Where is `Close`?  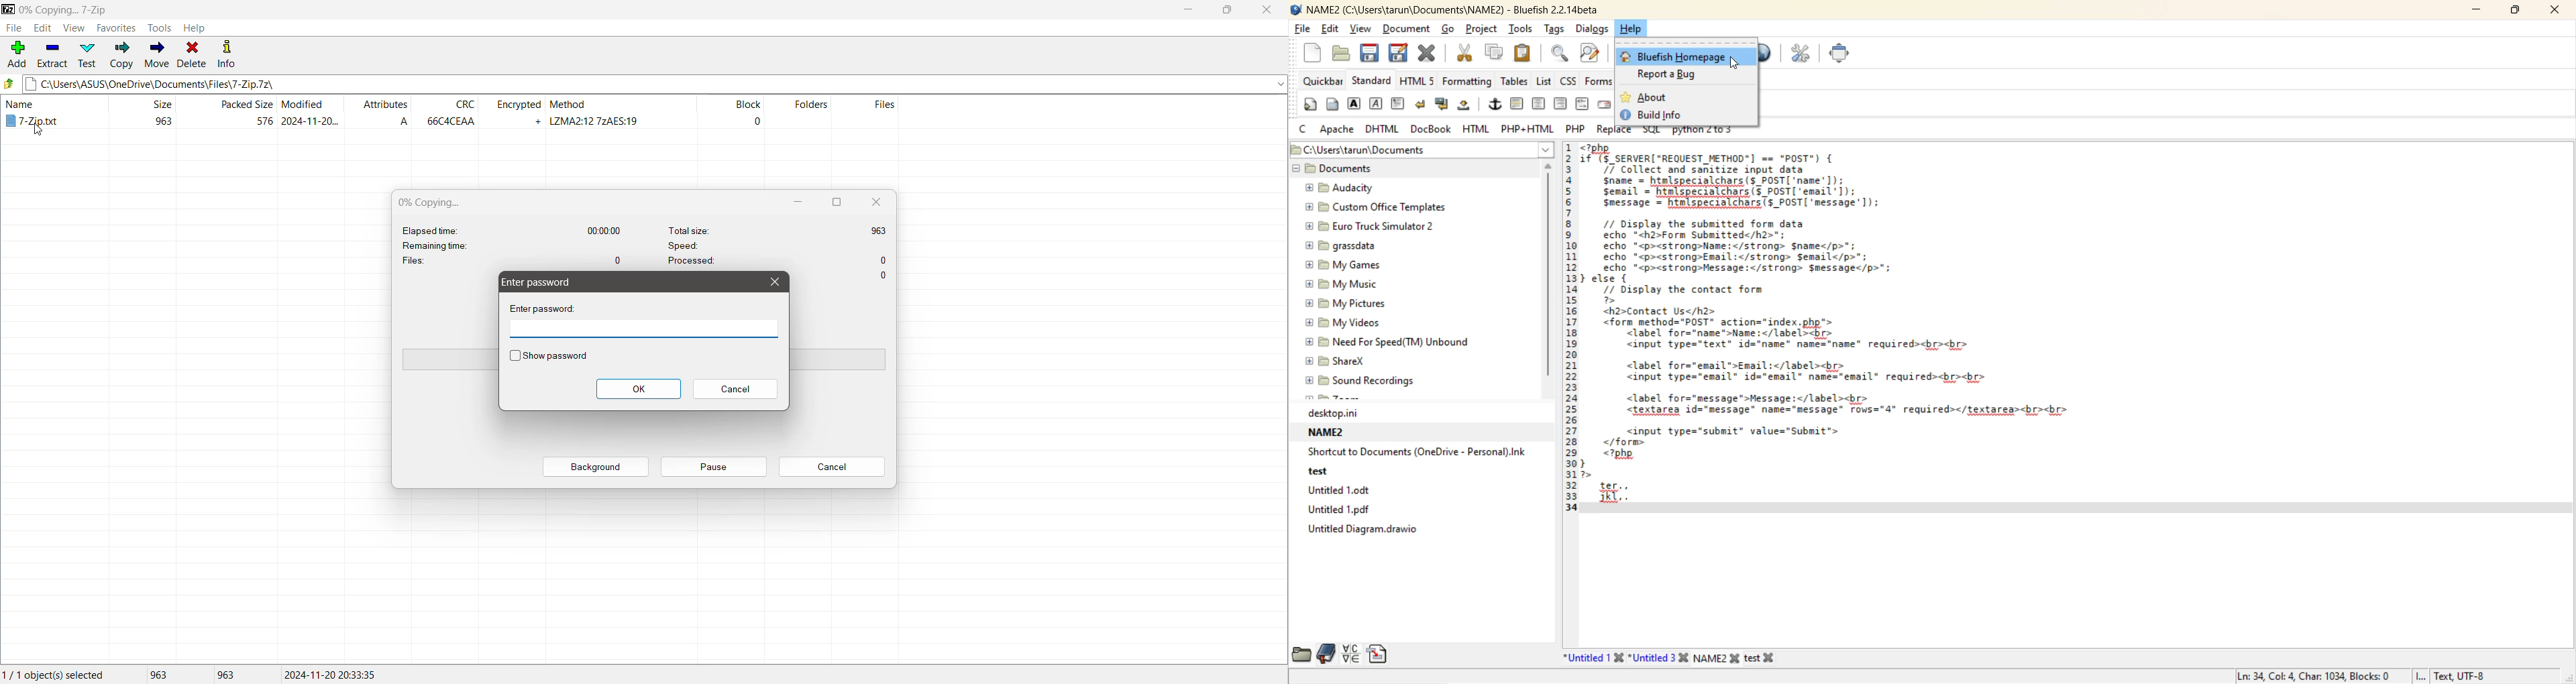 Close is located at coordinates (1269, 10).